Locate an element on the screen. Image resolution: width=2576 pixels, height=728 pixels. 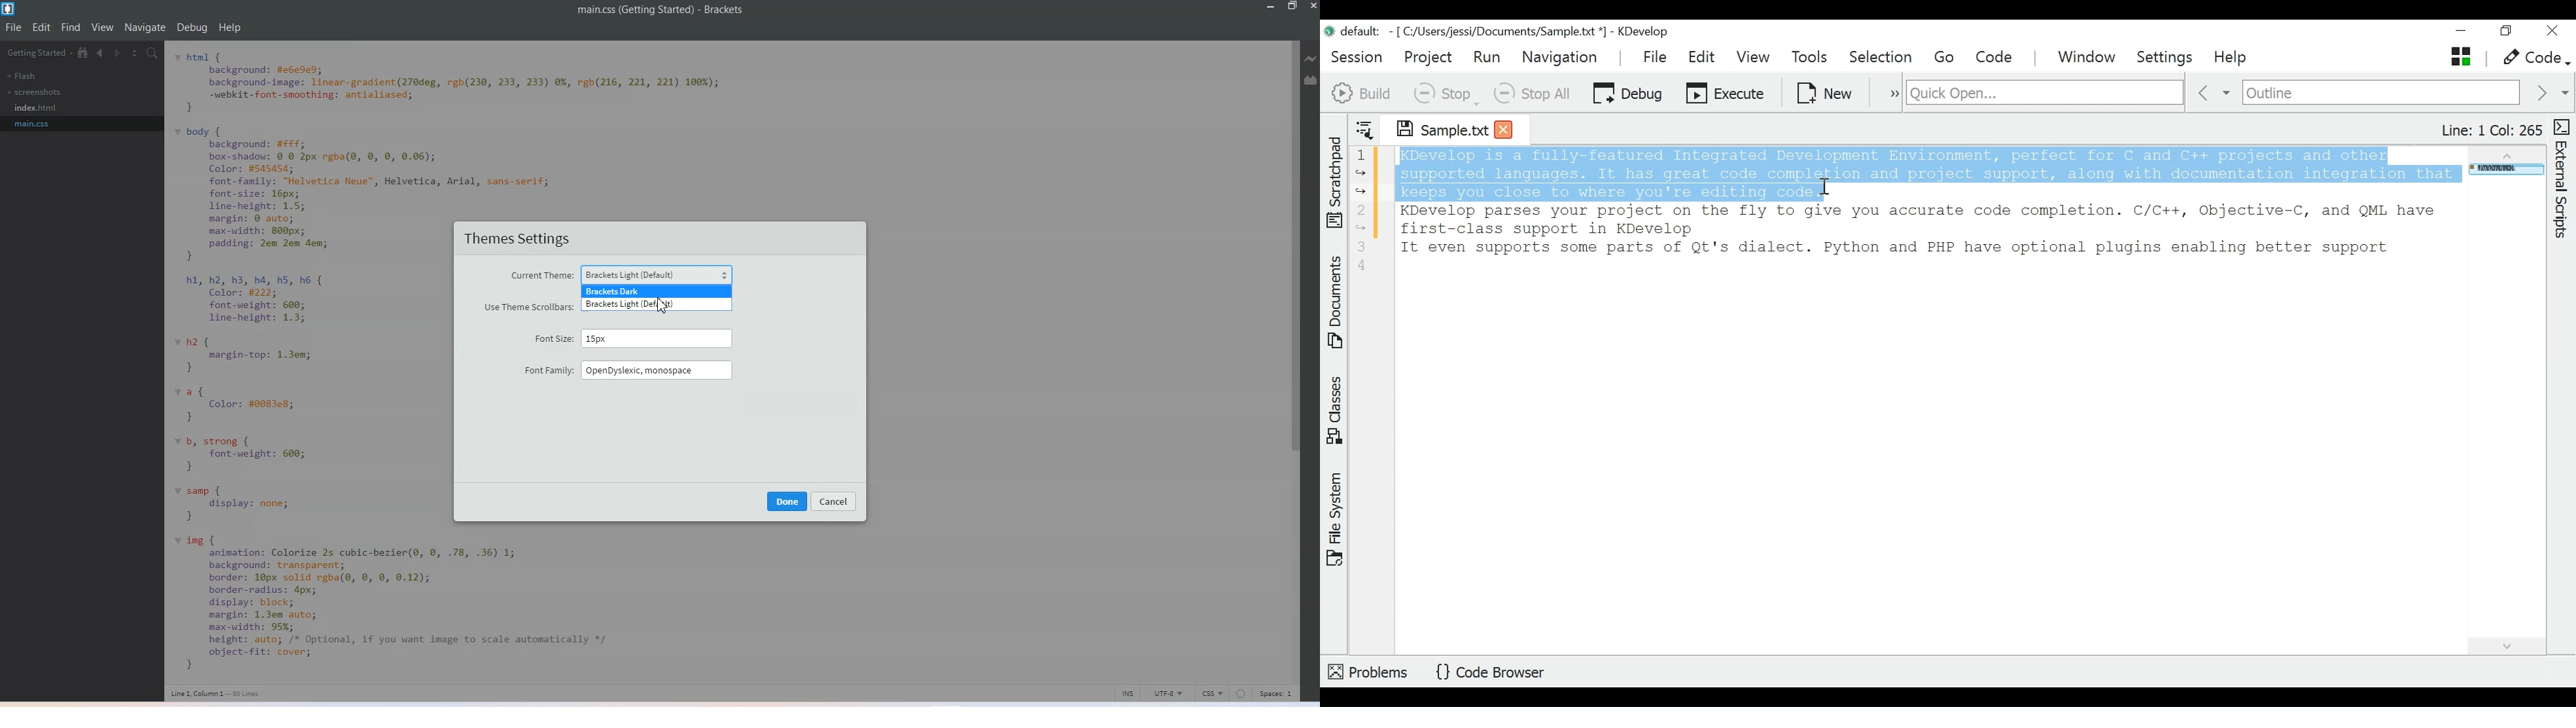
cancel is located at coordinates (837, 501).